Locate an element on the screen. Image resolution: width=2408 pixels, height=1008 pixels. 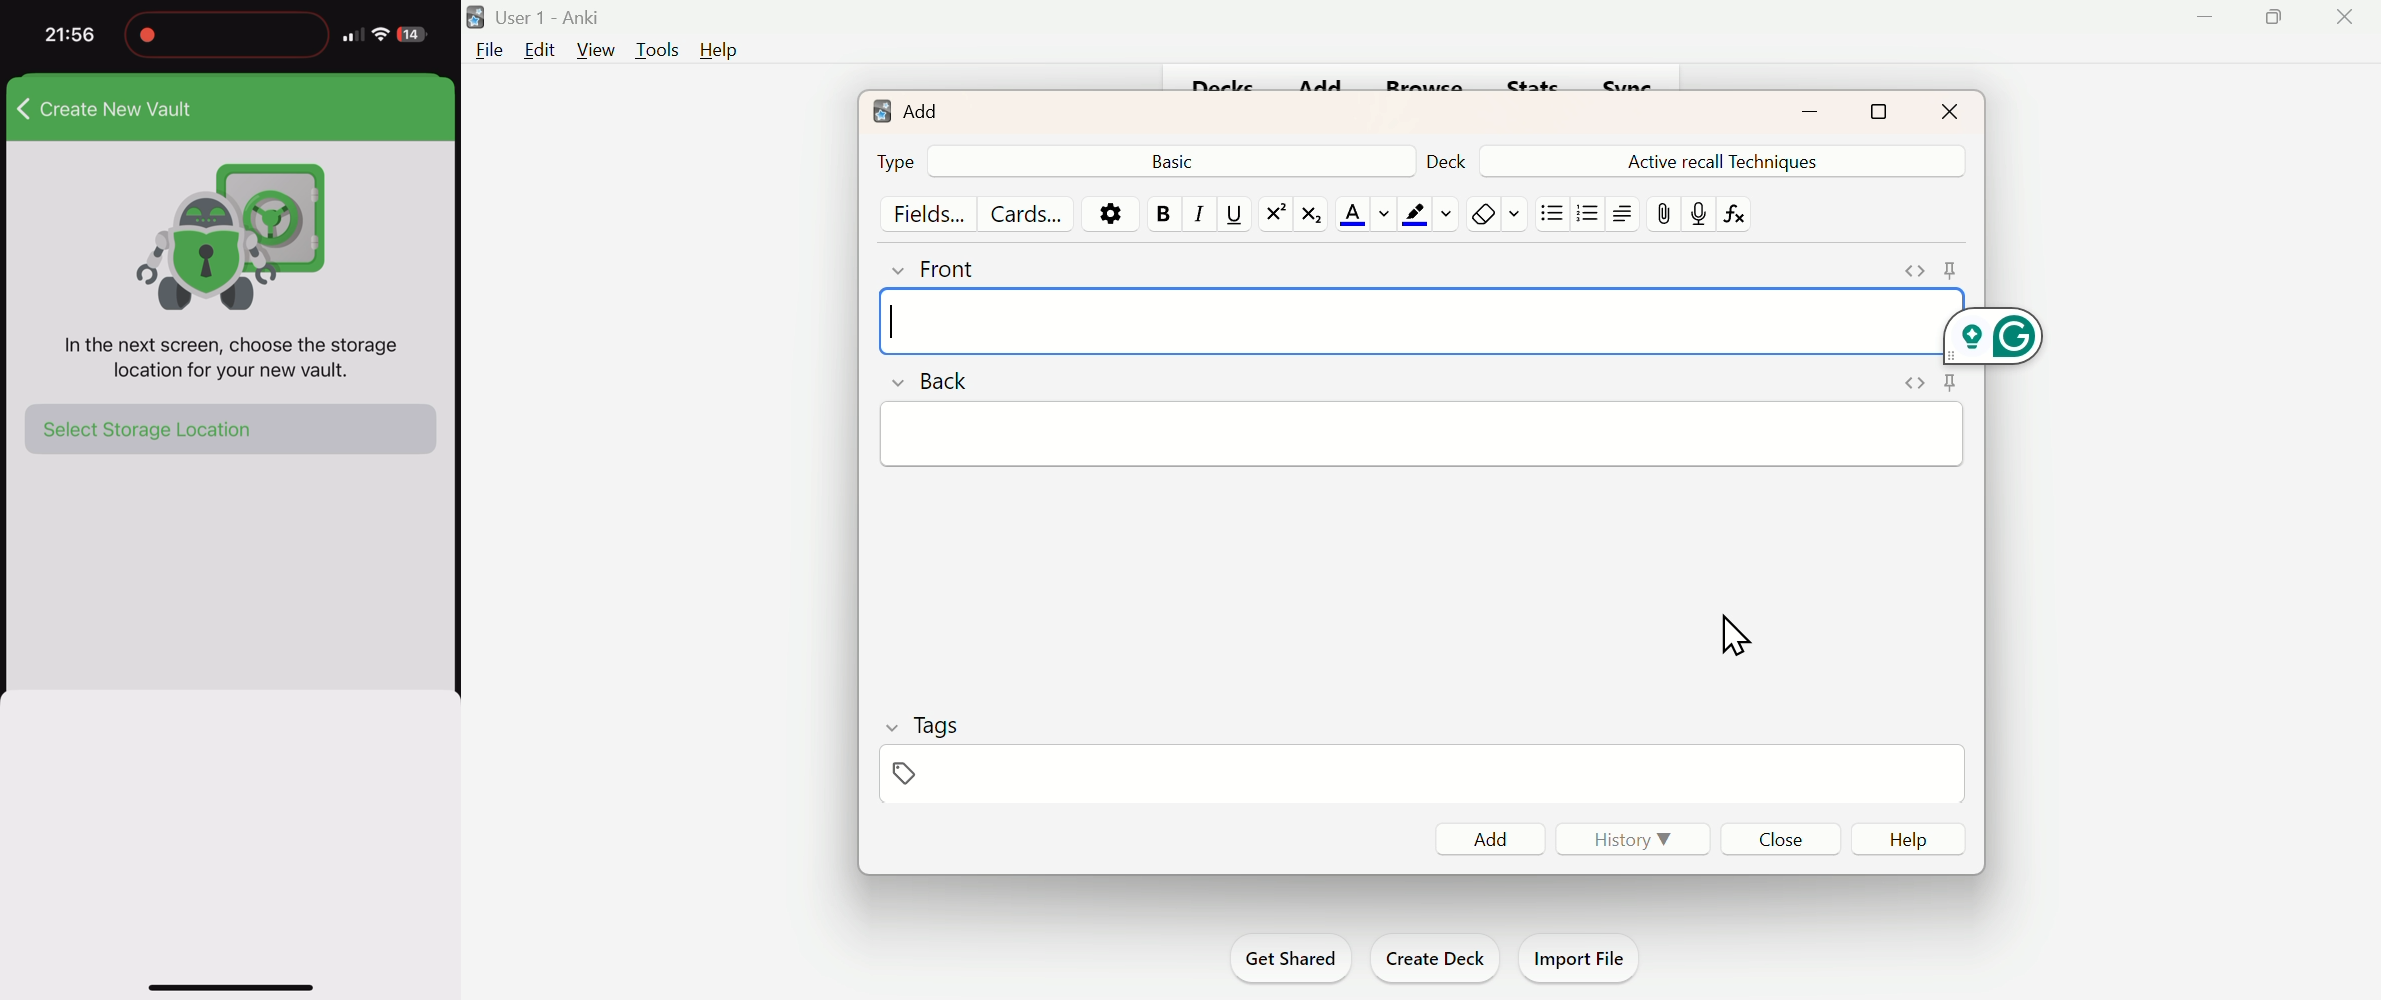
Maximise is located at coordinates (1891, 111).